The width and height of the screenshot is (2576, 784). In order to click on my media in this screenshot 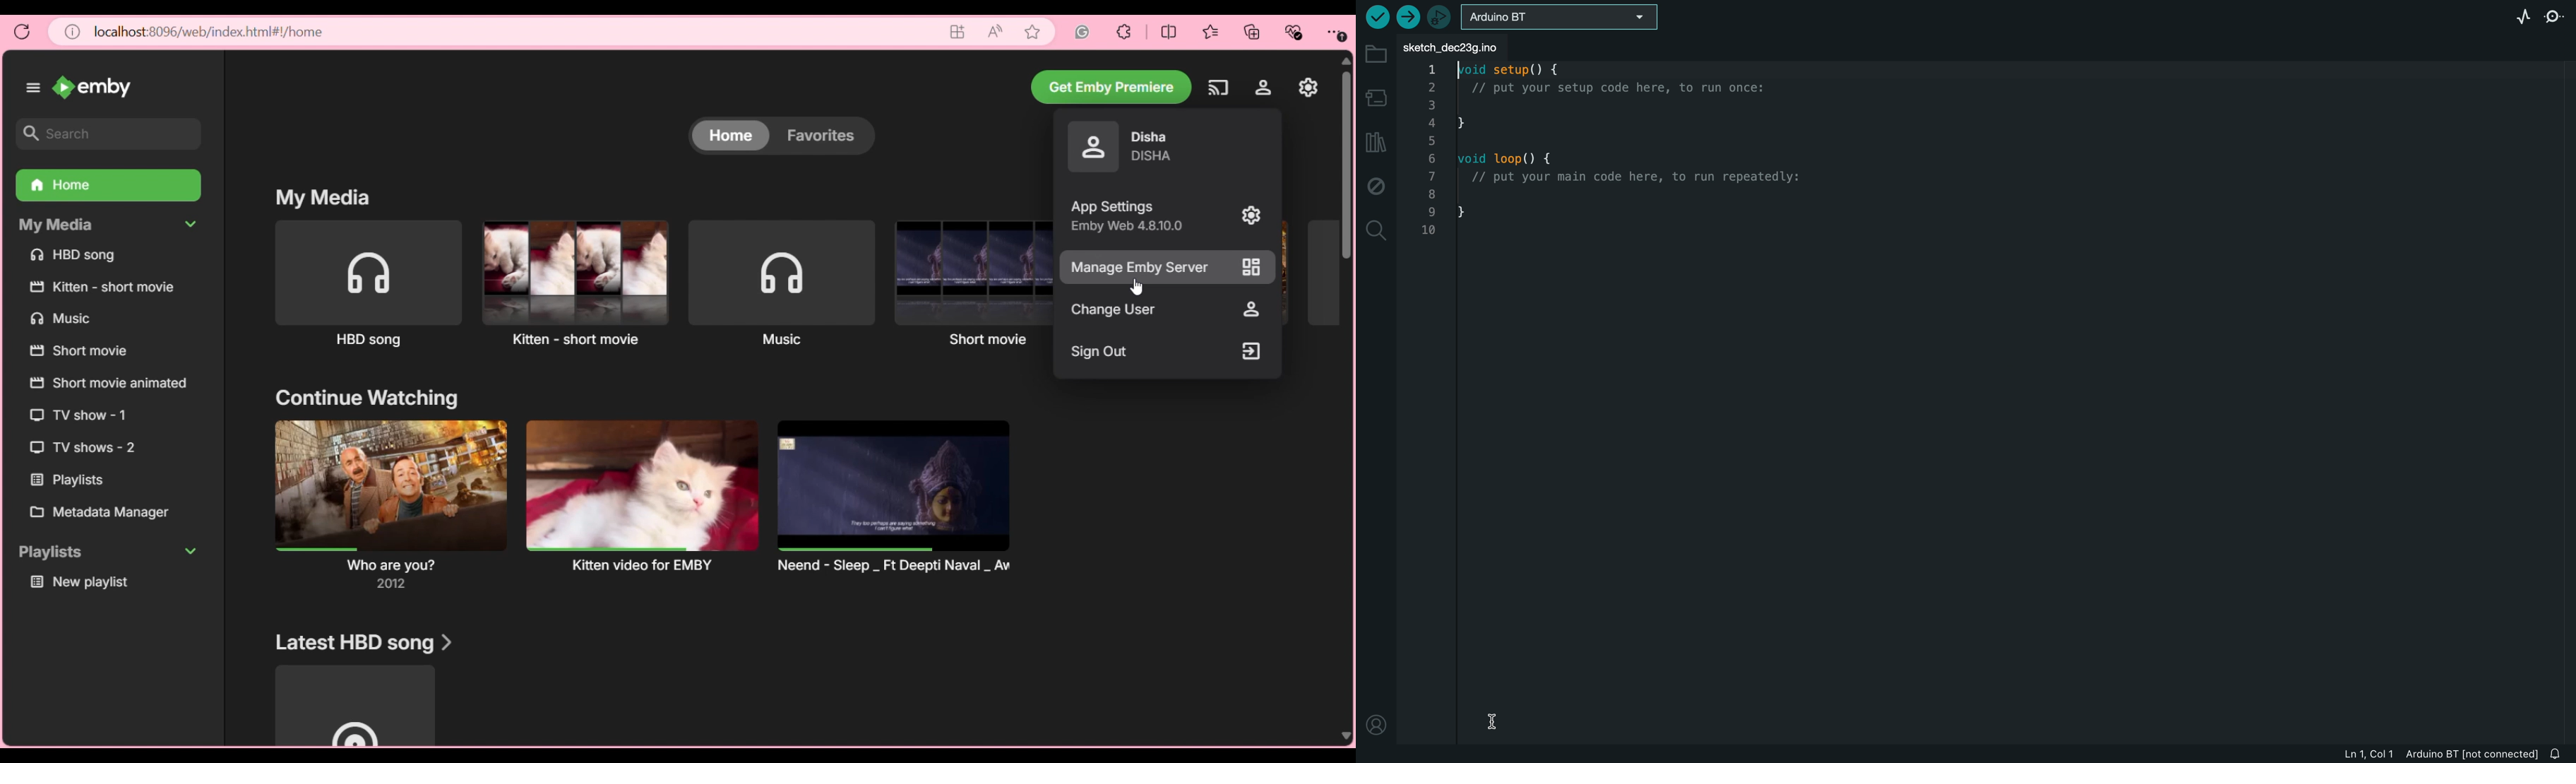, I will do `click(316, 196)`.